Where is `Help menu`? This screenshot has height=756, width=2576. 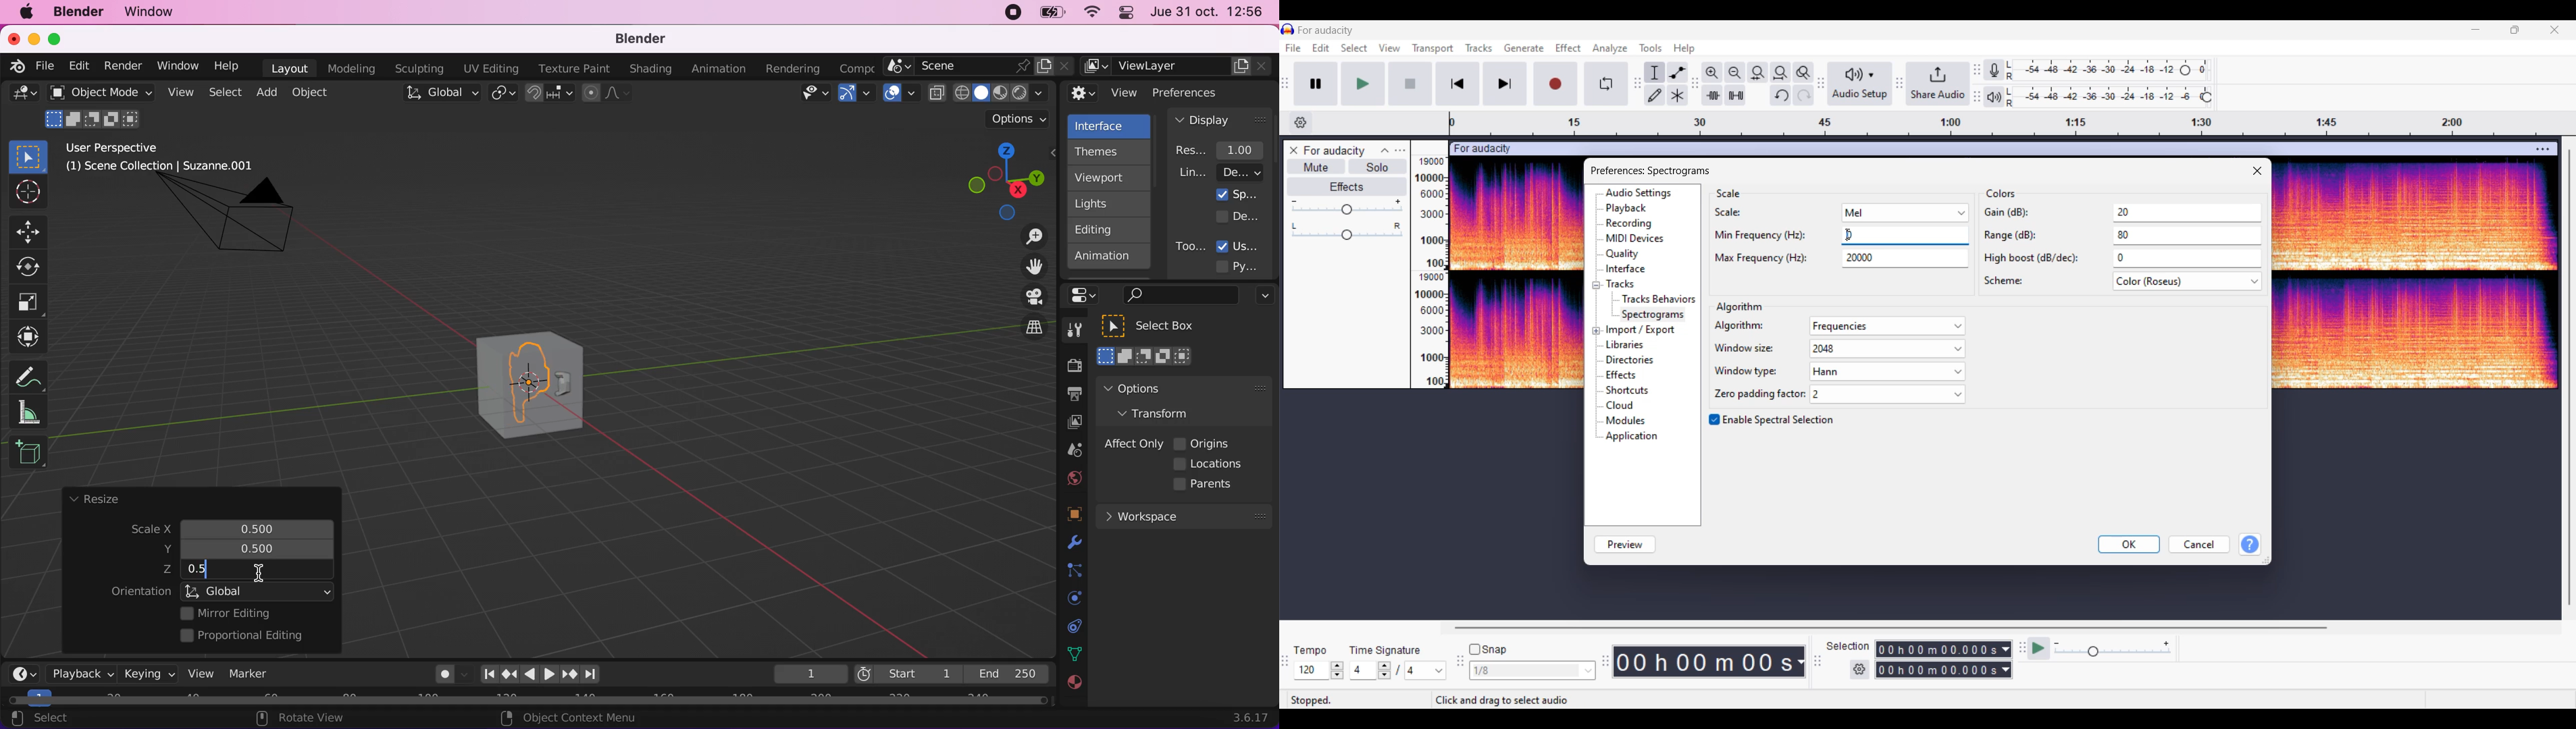
Help menu is located at coordinates (1684, 49).